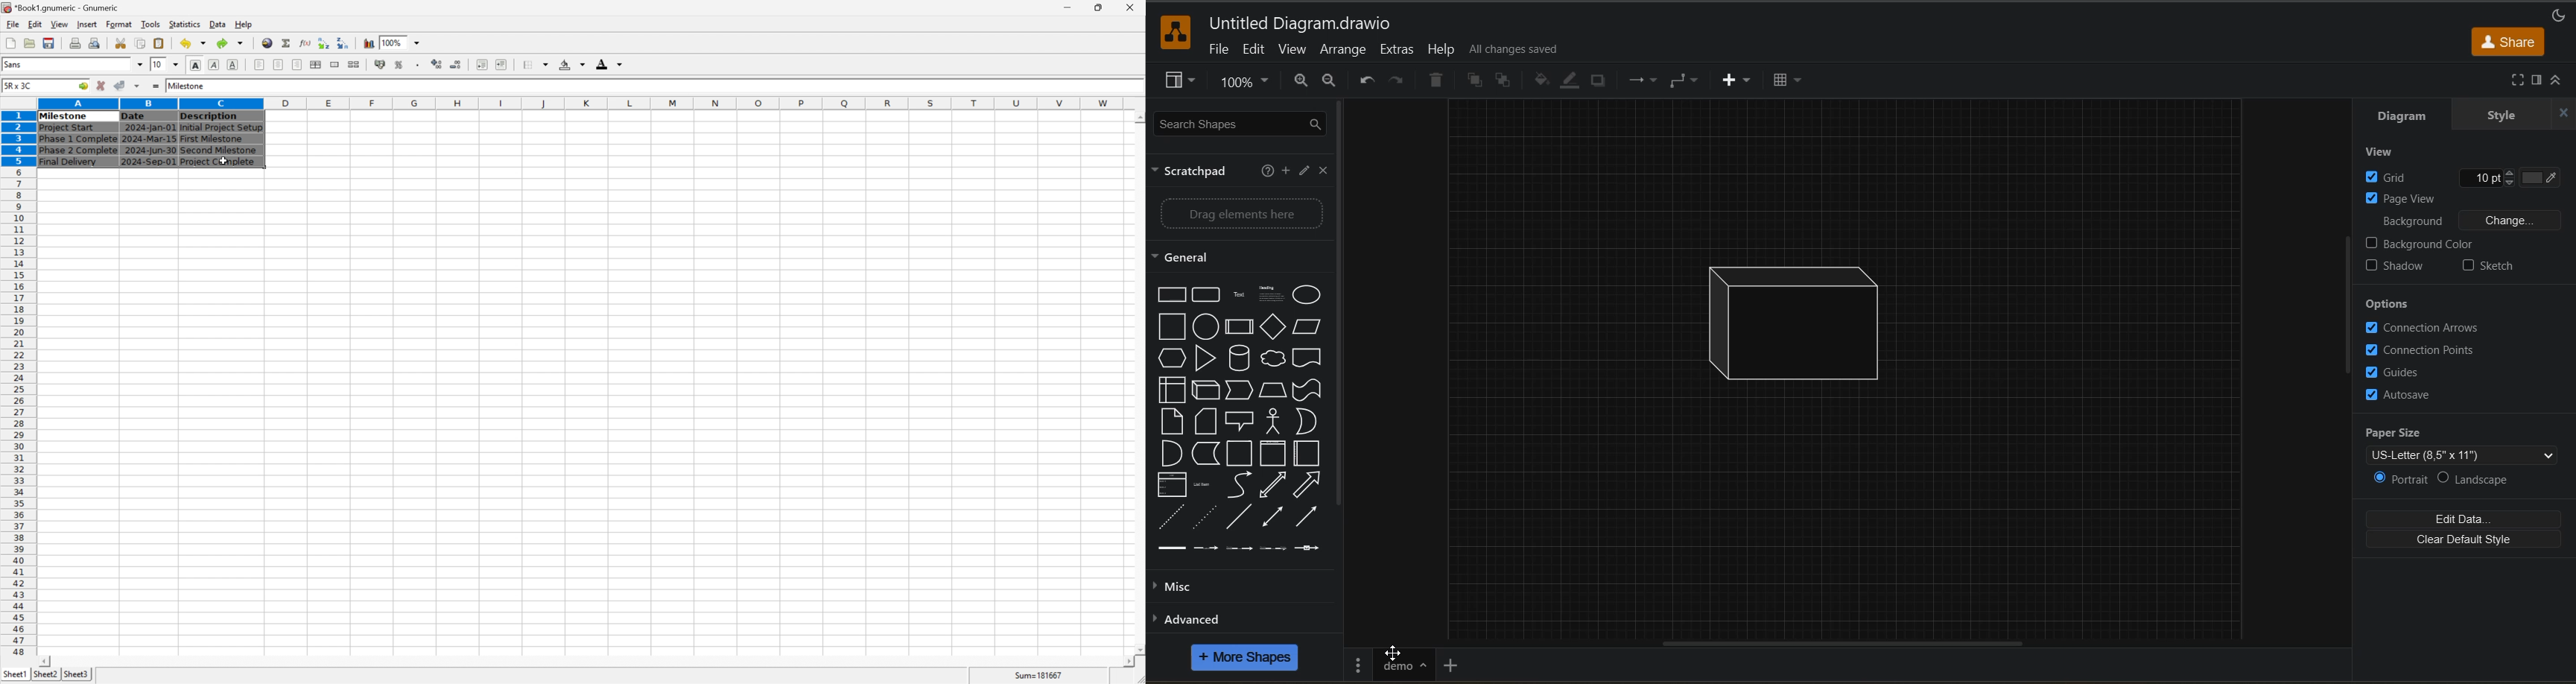 This screenshot has height=700, width=2576. Describe the element at coordinates (1196, 618) in the screenshot. I see `advanced` at that location.